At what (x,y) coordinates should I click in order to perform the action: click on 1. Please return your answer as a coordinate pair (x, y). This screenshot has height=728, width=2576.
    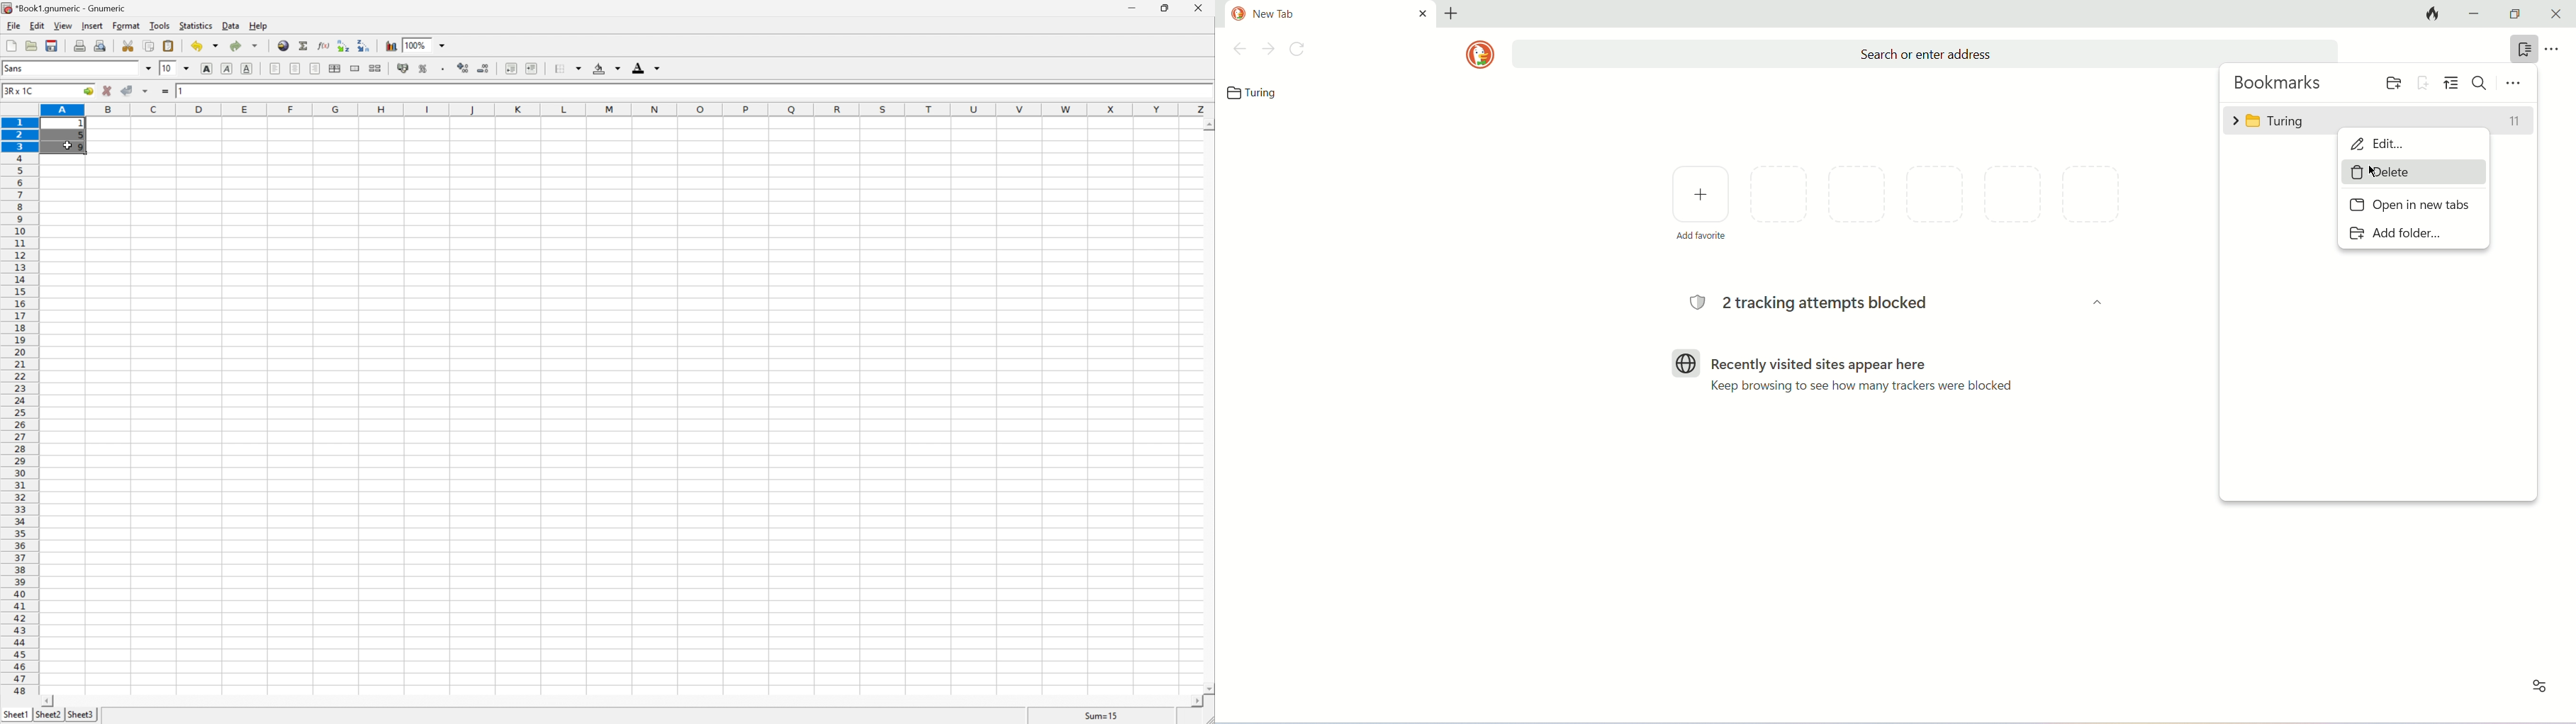
    Looking at the image, I should click on (182, 90).